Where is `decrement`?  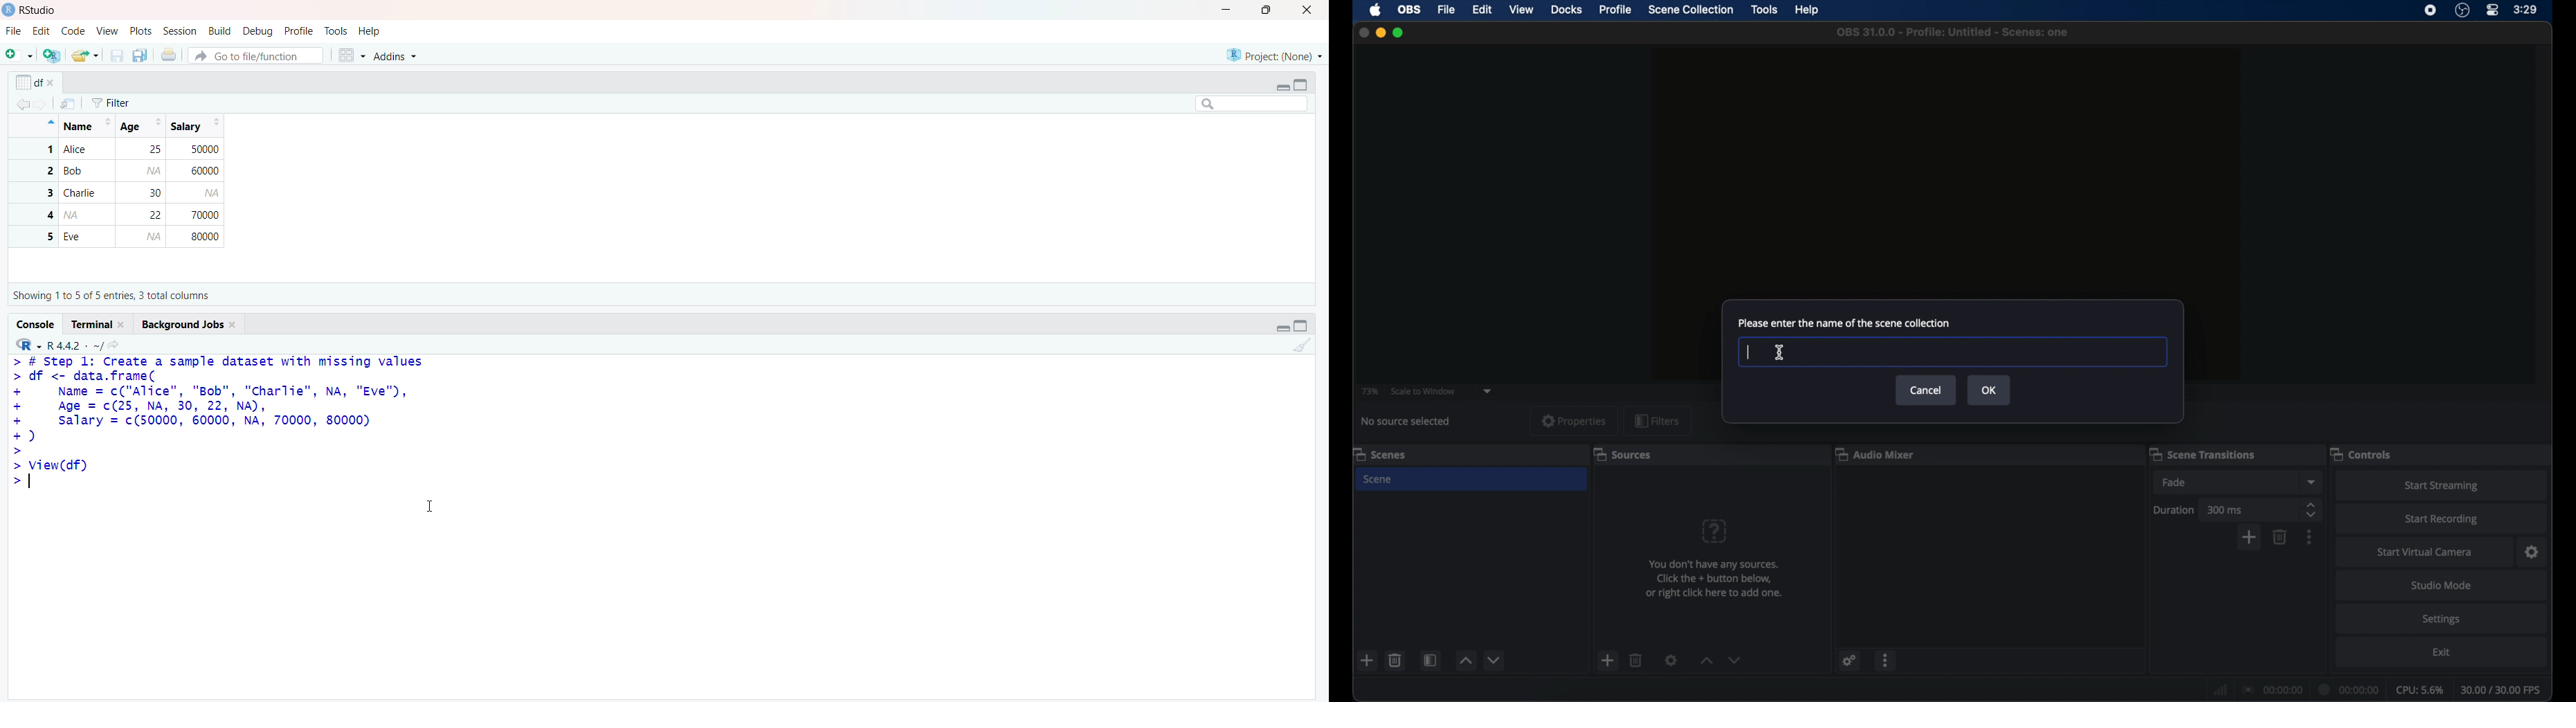
decrement is located at coordinates (1736, 660).